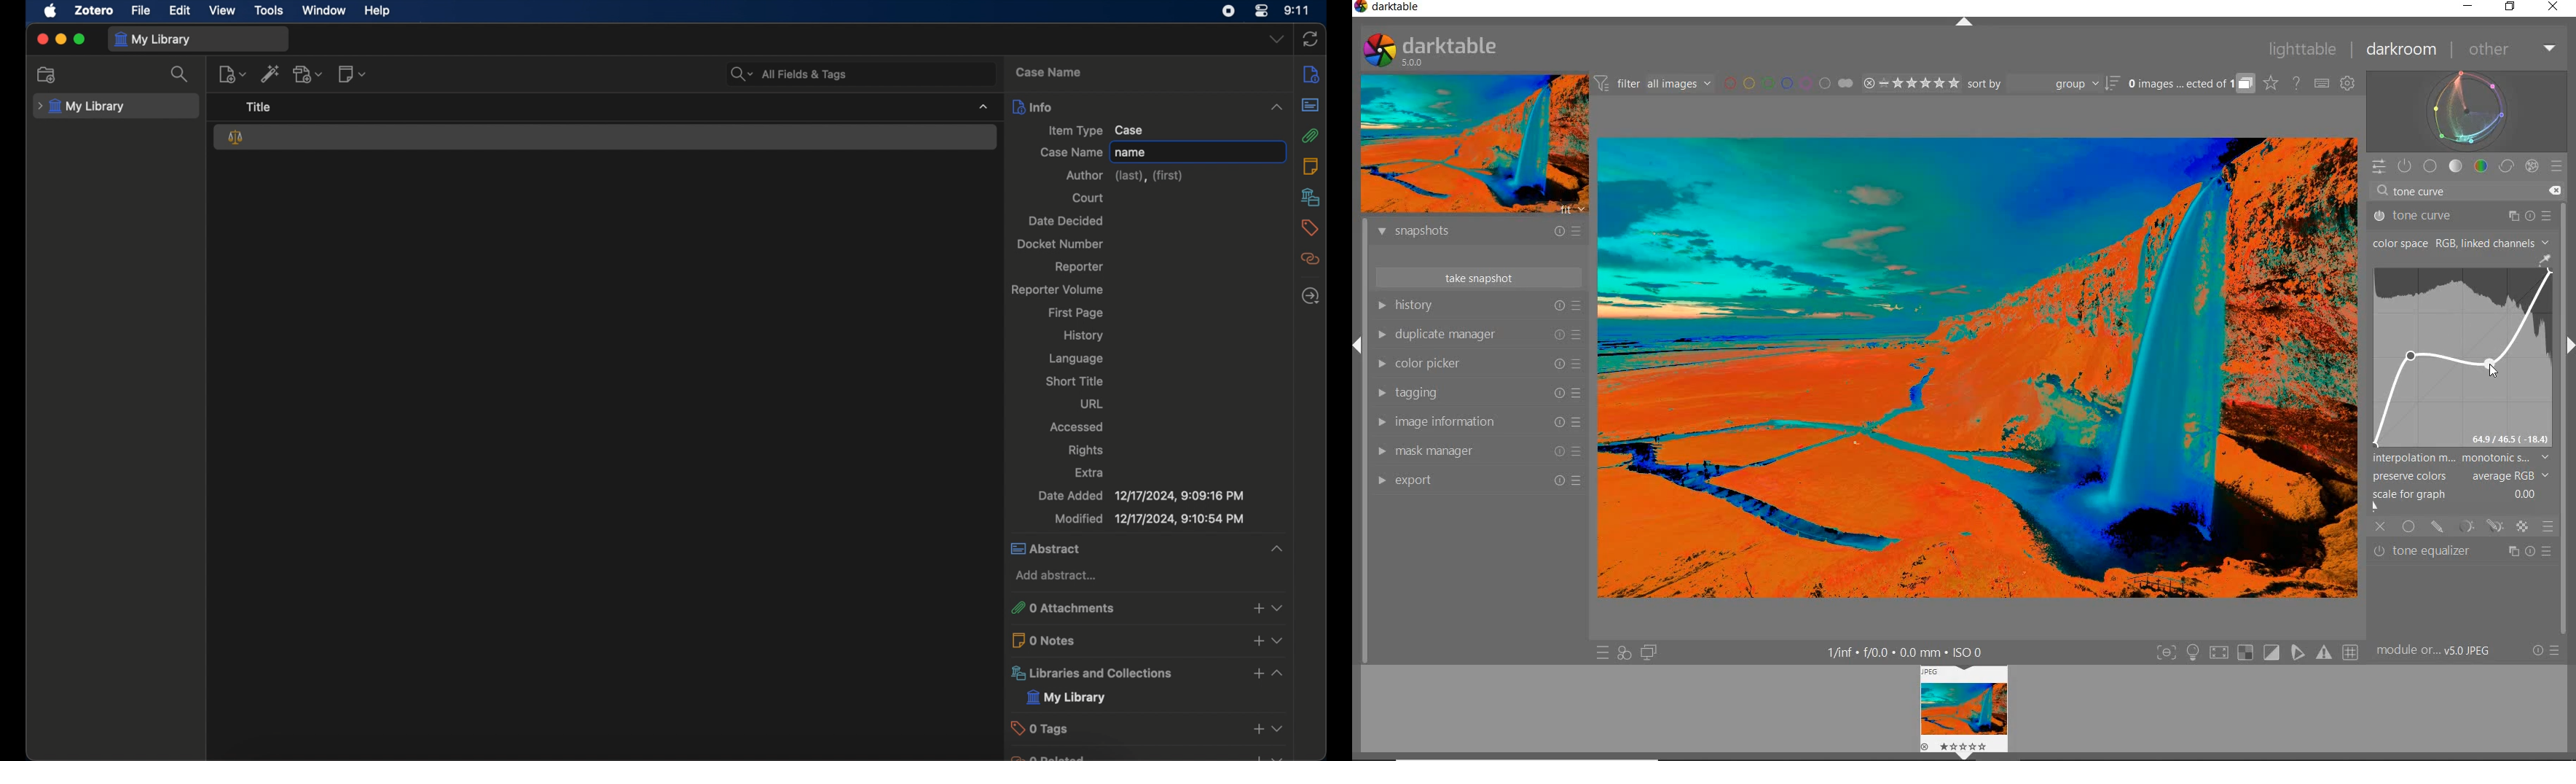 This screenshot has height=784, width=2576. I want to click on DISPLAYED GUI INFO, so click(1909, 652).